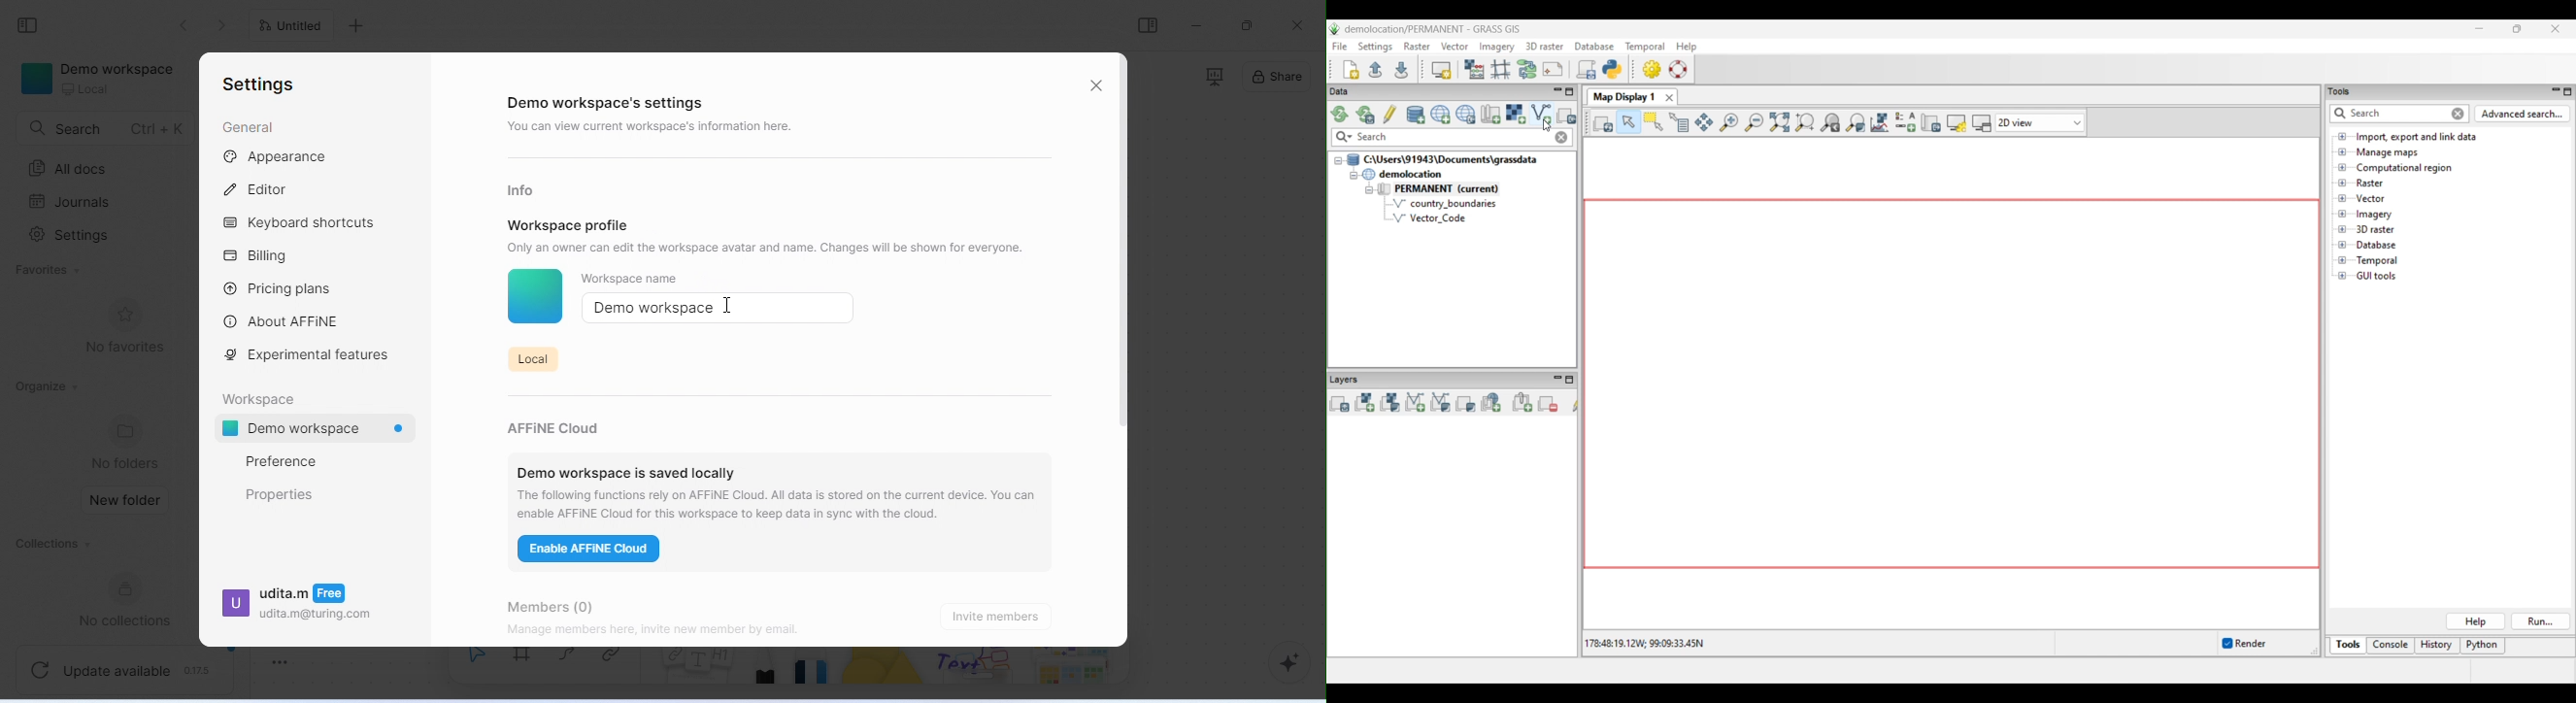  I want to click on Double click to see files under Temporal, so click(2377, 261).